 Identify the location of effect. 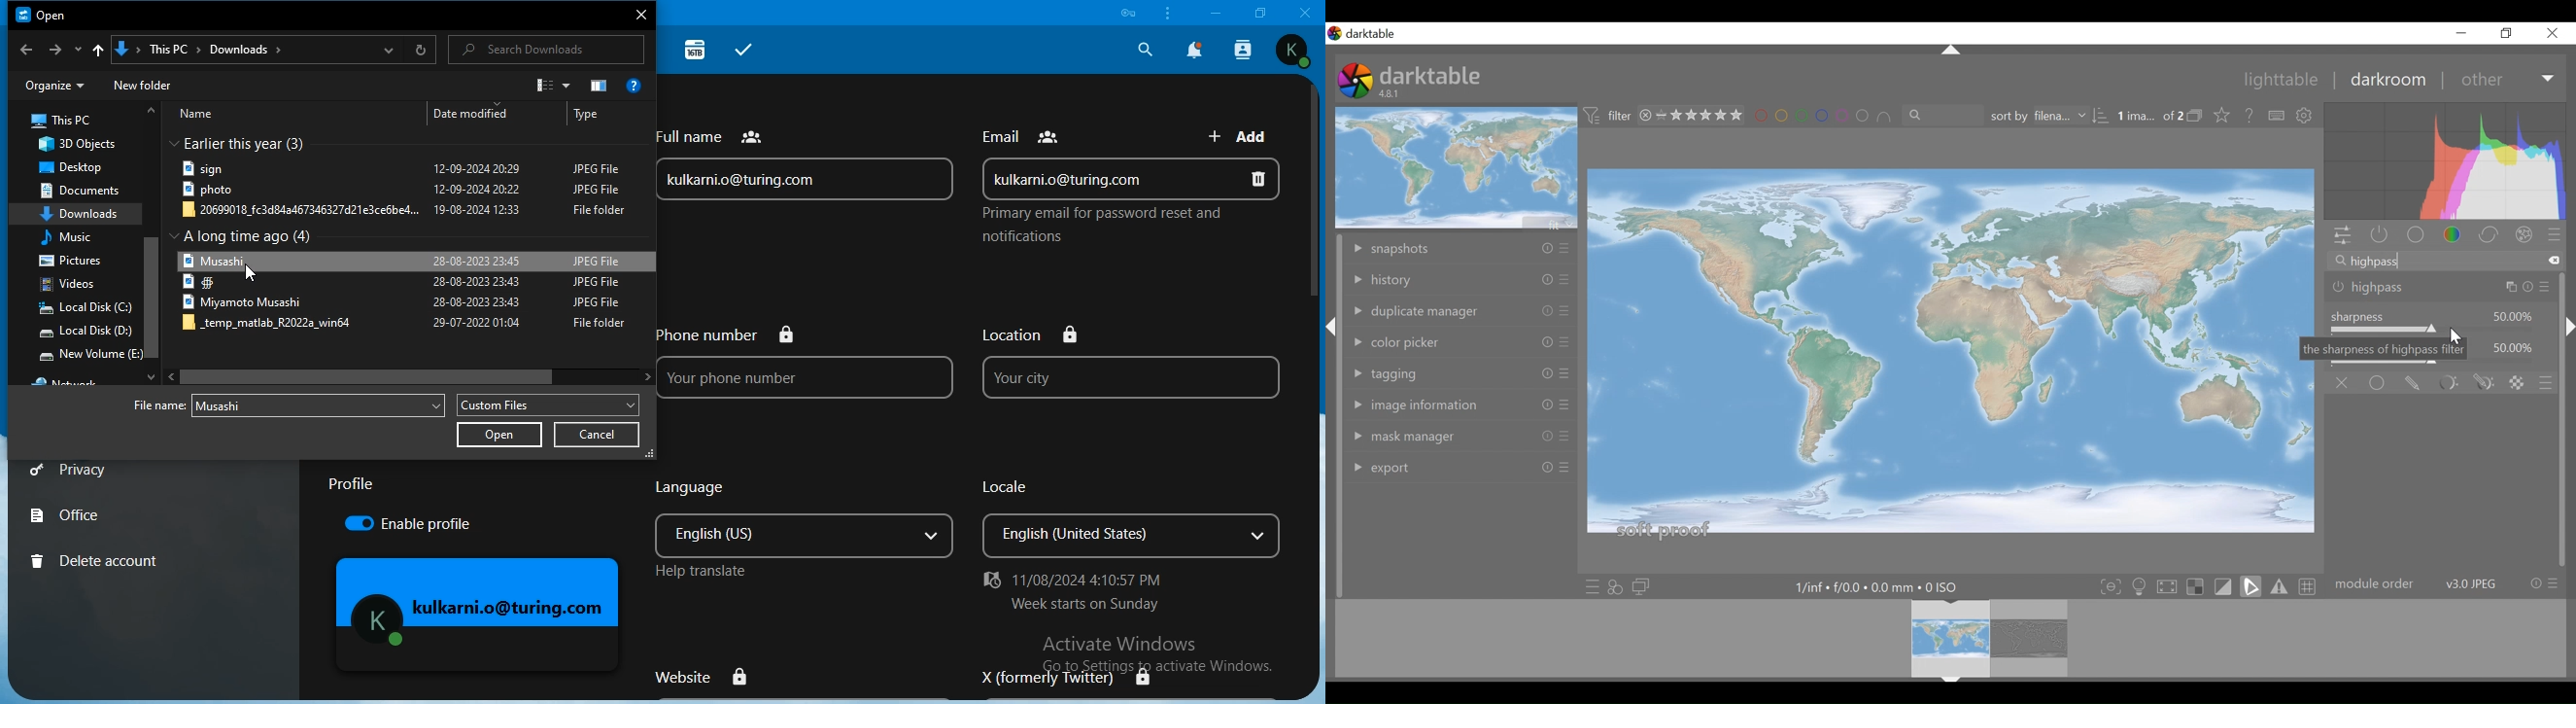
(2525, 235).